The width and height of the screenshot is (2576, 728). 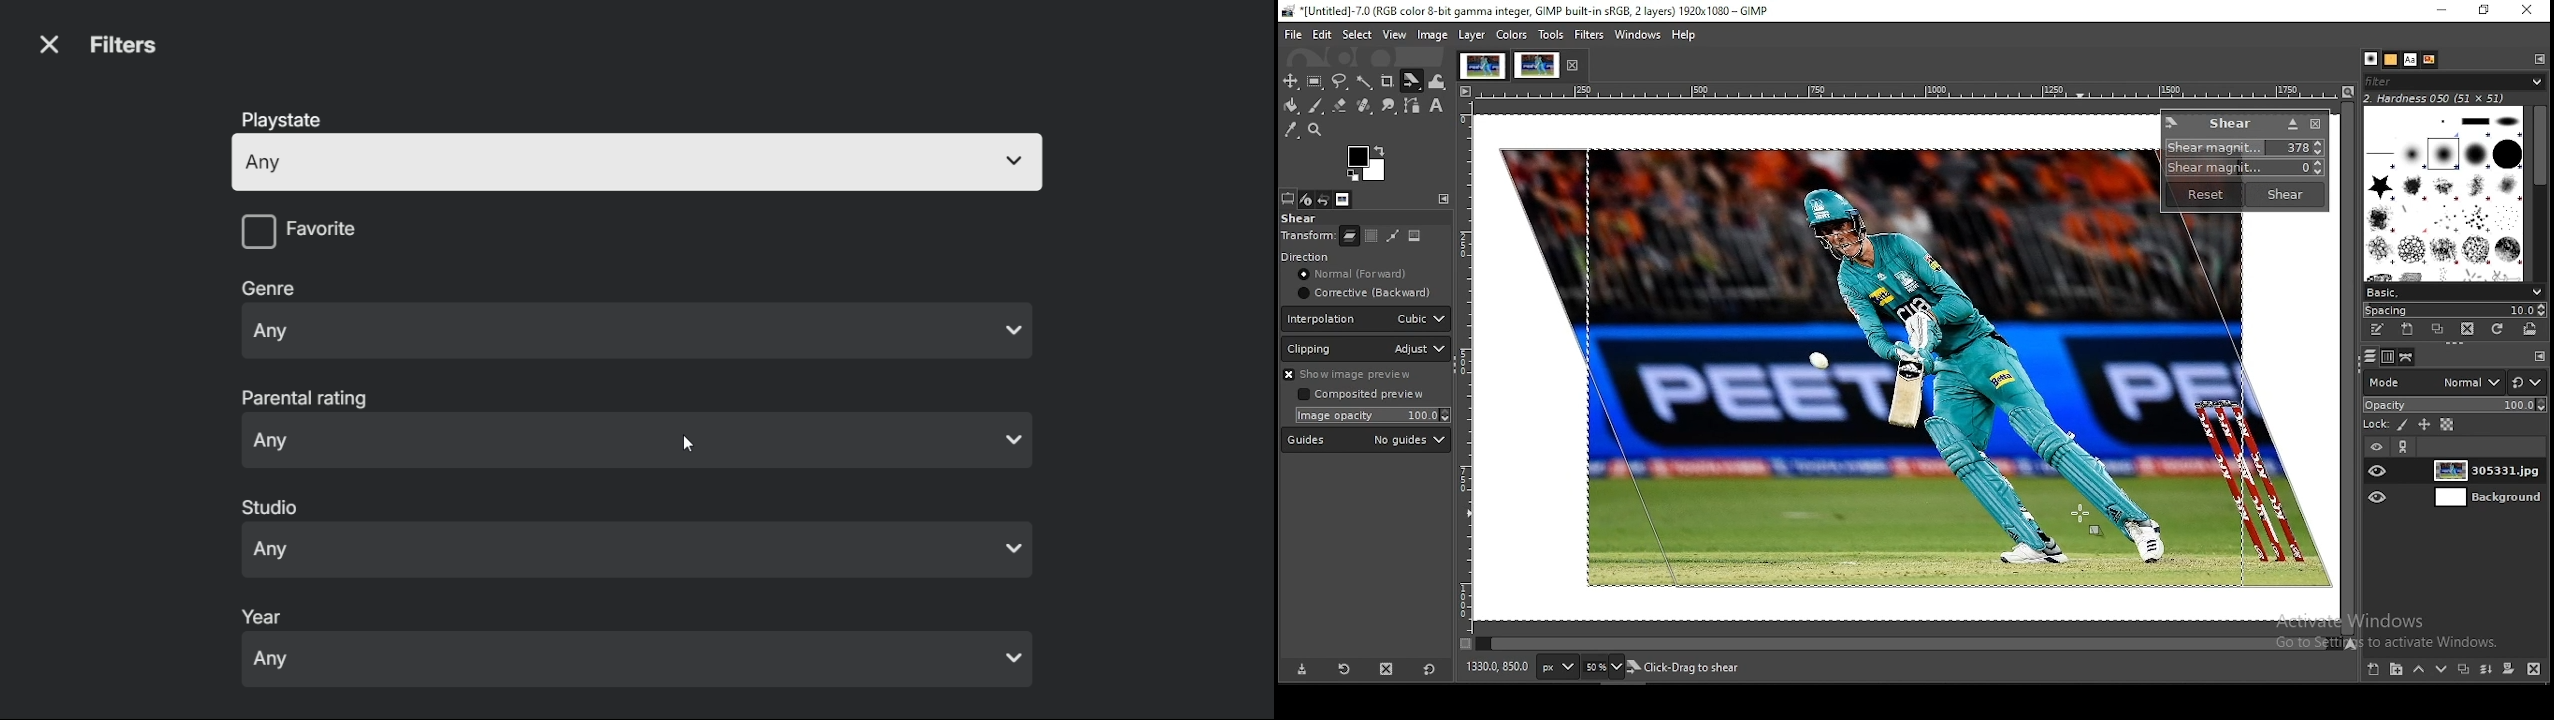 What do you see at coordinates (2403, 427) in the screenshot?
I see `lock pixel` at bounding box center [2403, 427].